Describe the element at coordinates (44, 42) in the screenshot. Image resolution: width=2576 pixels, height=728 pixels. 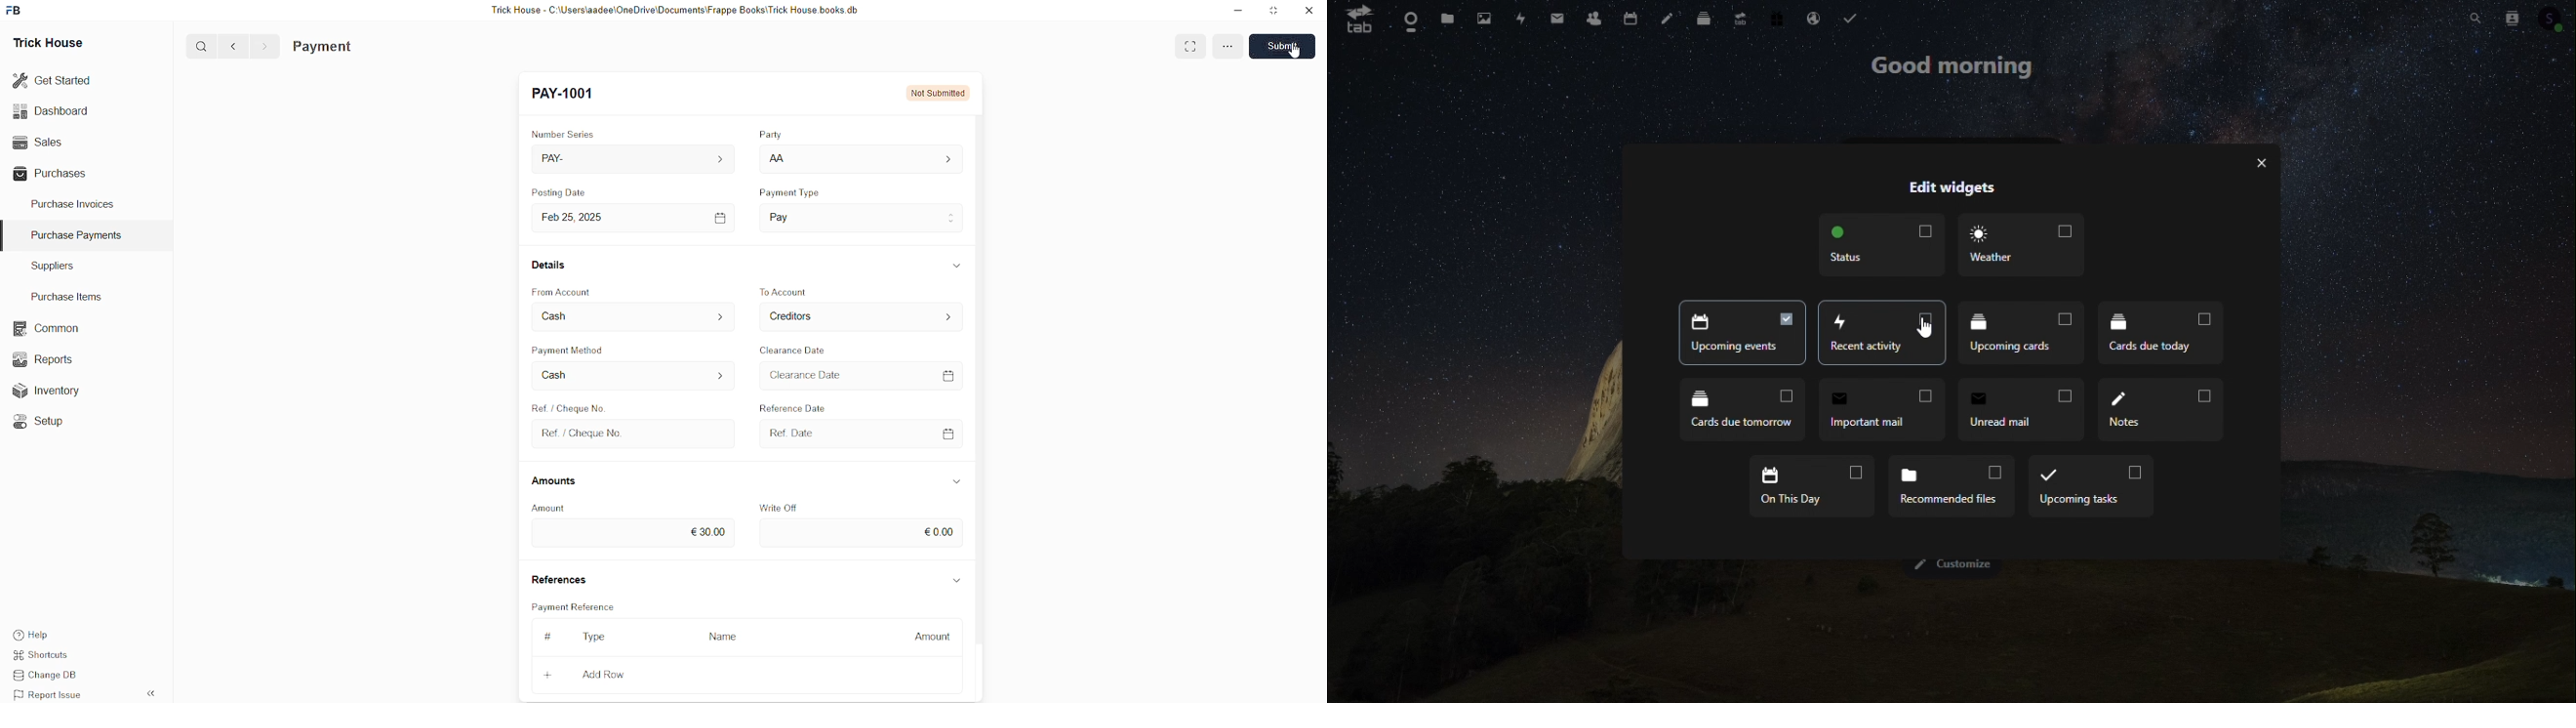
I see `Trick House` at that location.